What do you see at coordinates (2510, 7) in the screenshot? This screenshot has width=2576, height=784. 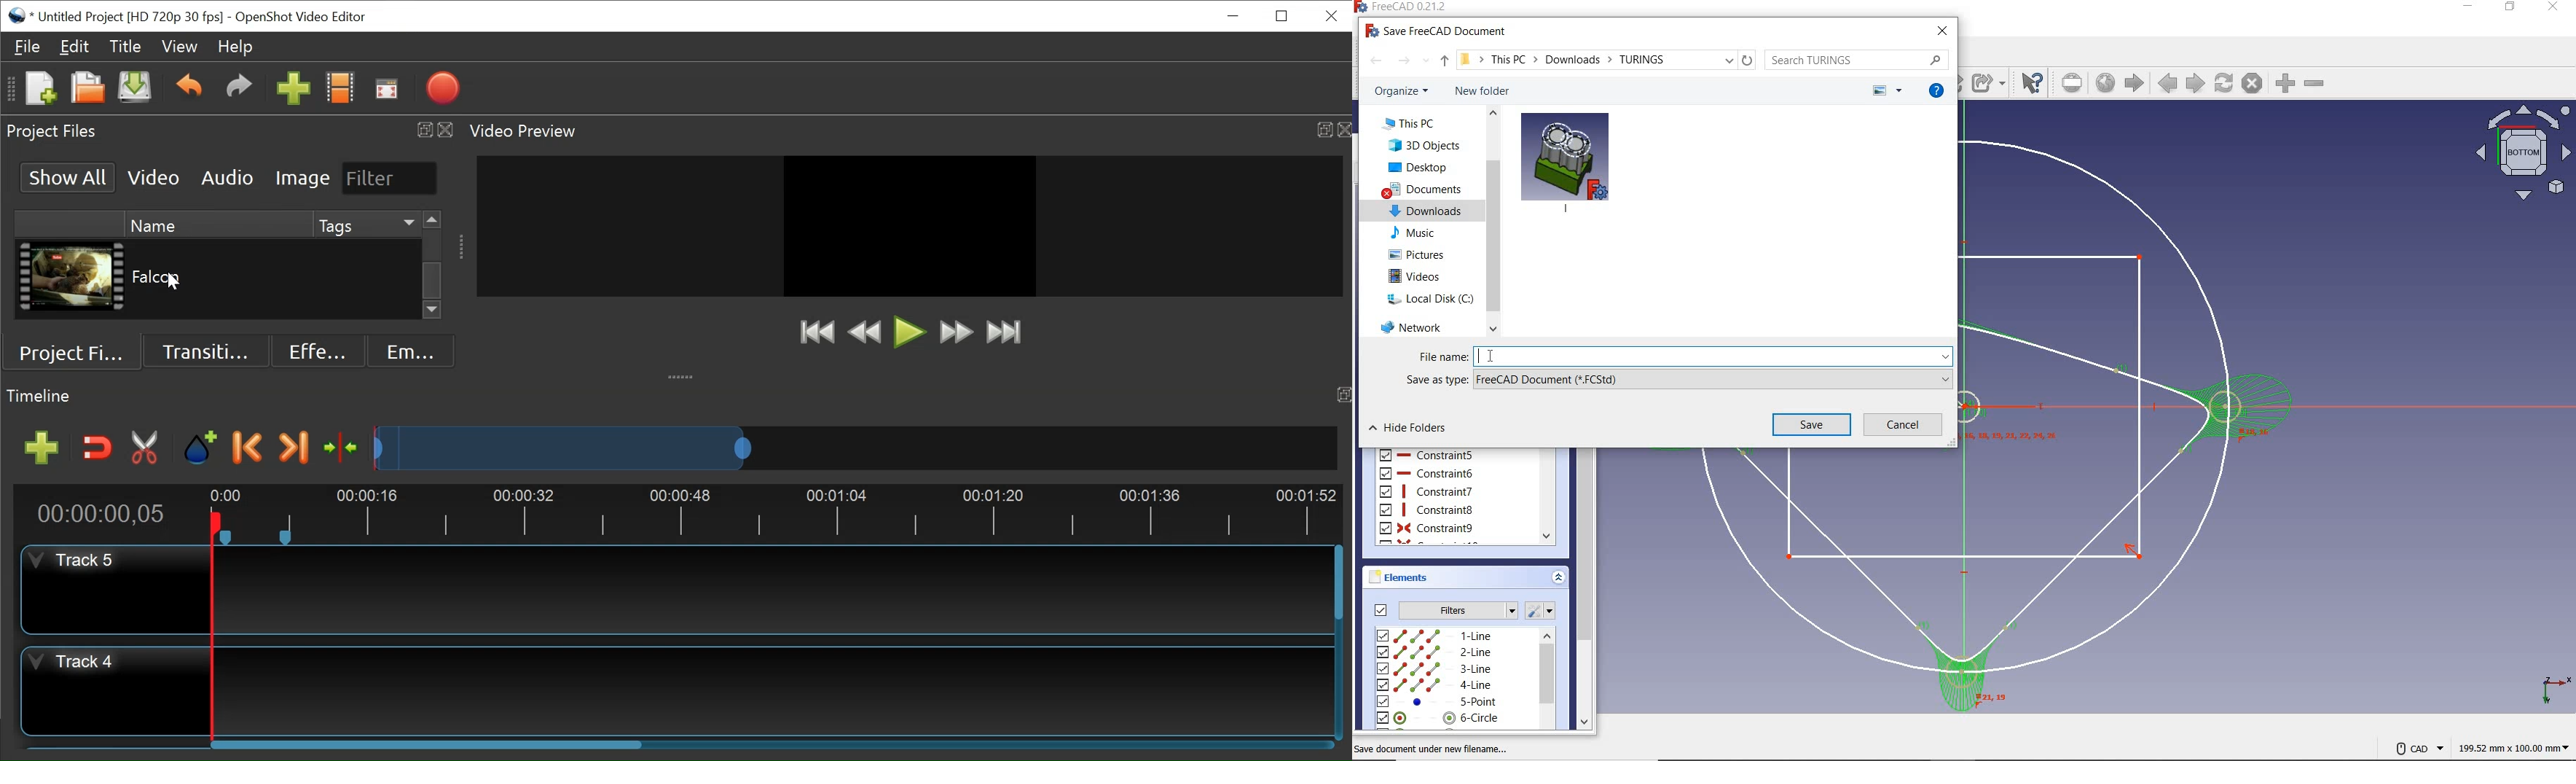 I see `maximize` at bounding box center [2510, 7].